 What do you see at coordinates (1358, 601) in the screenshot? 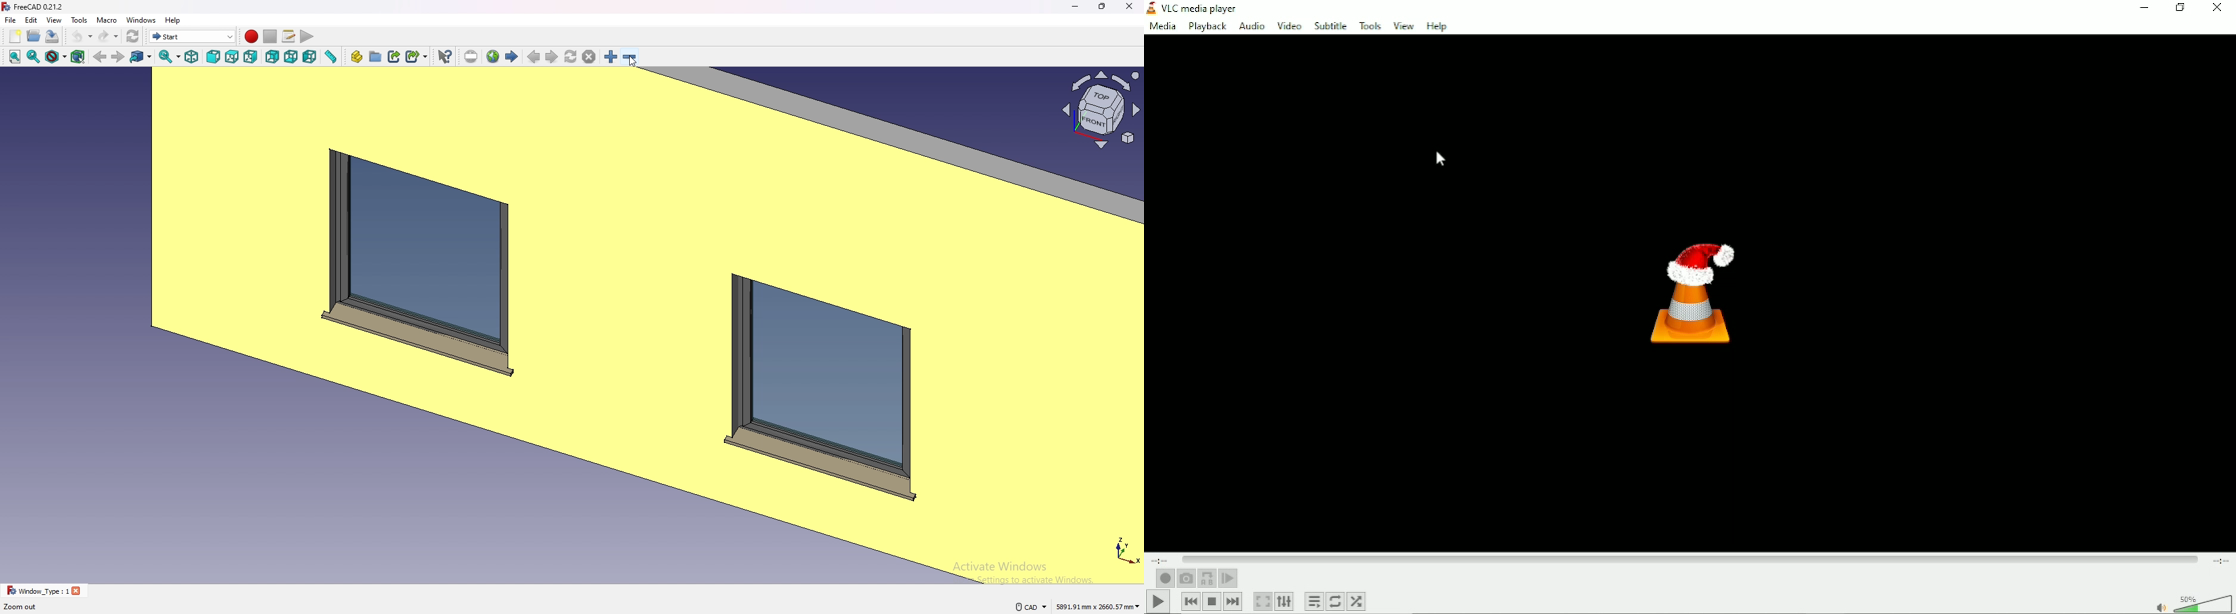
I see `Random` at bounding box center [1358, 601].